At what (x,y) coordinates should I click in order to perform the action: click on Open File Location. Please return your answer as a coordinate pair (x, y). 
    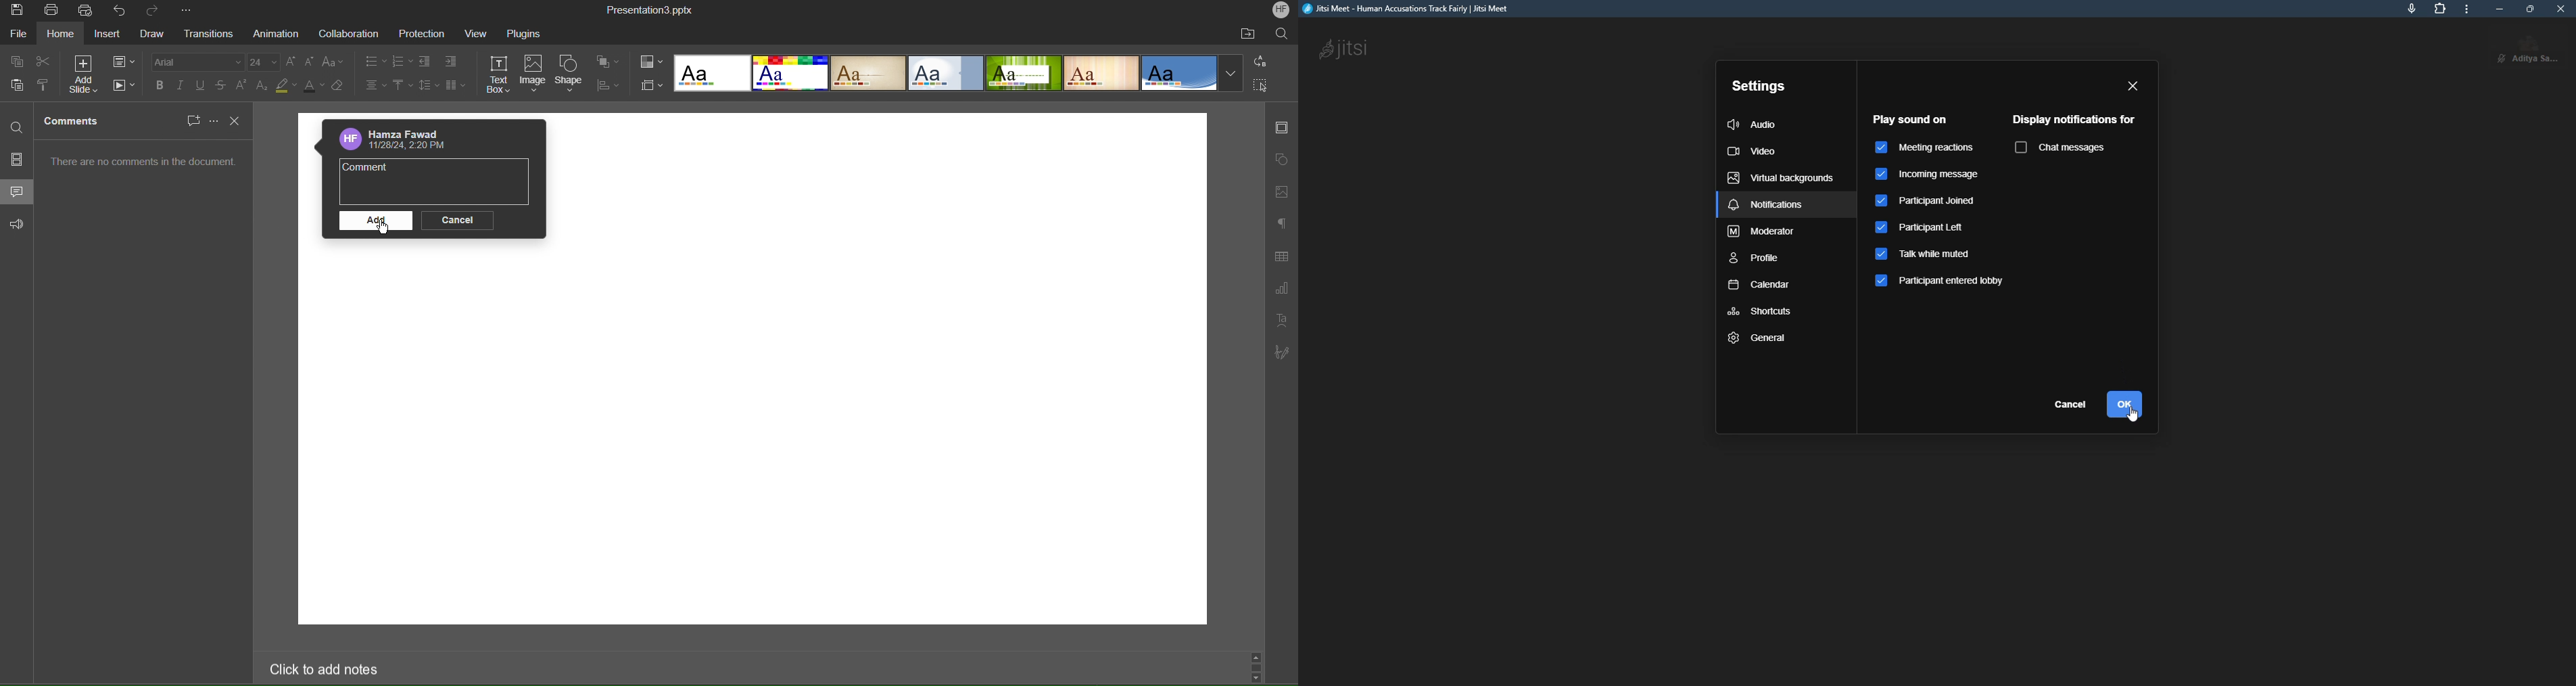
    Looking at the image, I should click on (1247, 35).